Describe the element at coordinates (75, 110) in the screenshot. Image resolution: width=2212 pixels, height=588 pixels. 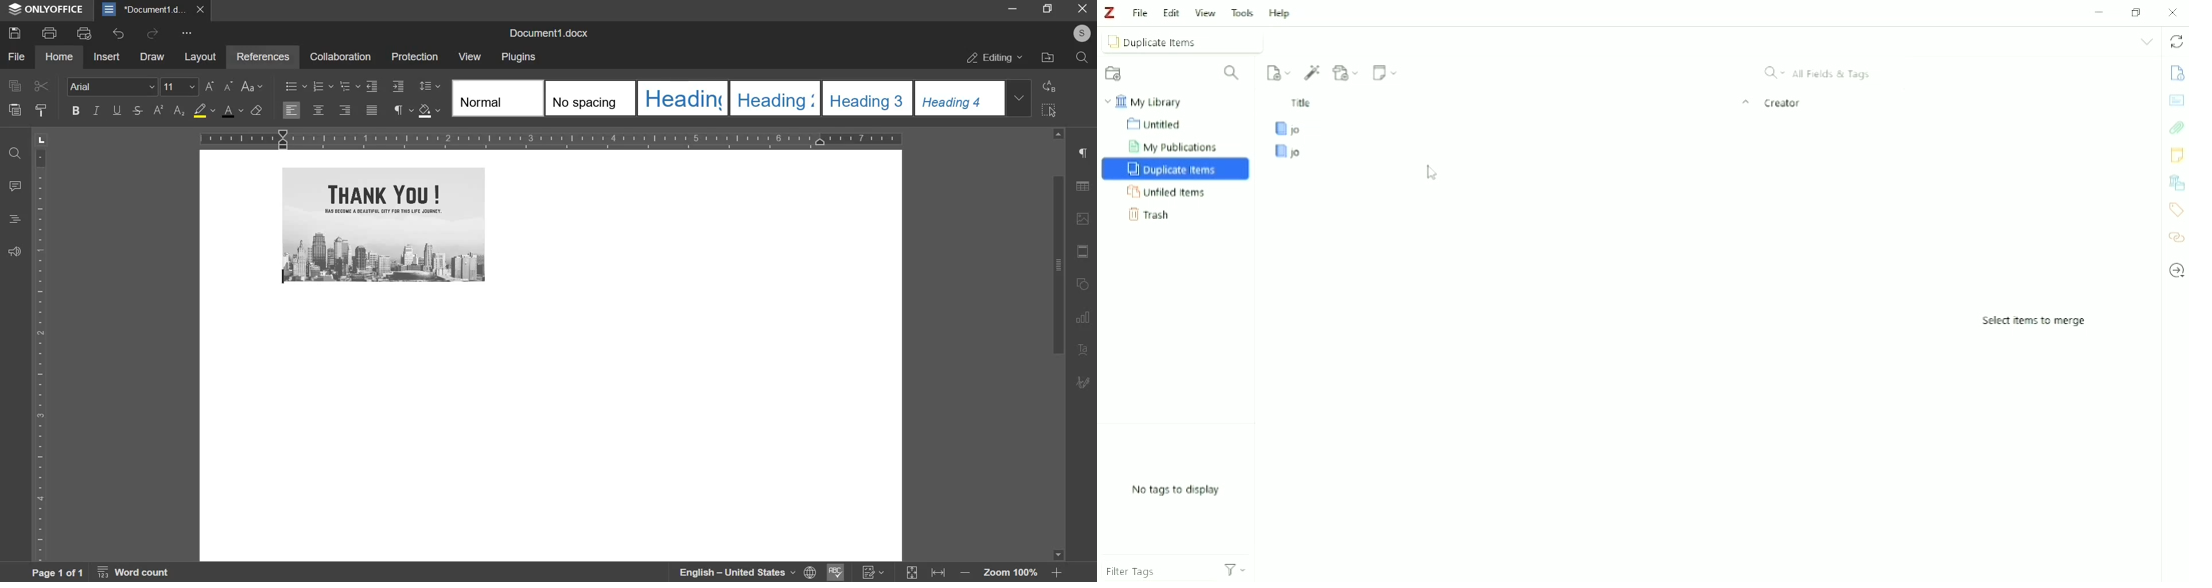
I see `bold` at that location.